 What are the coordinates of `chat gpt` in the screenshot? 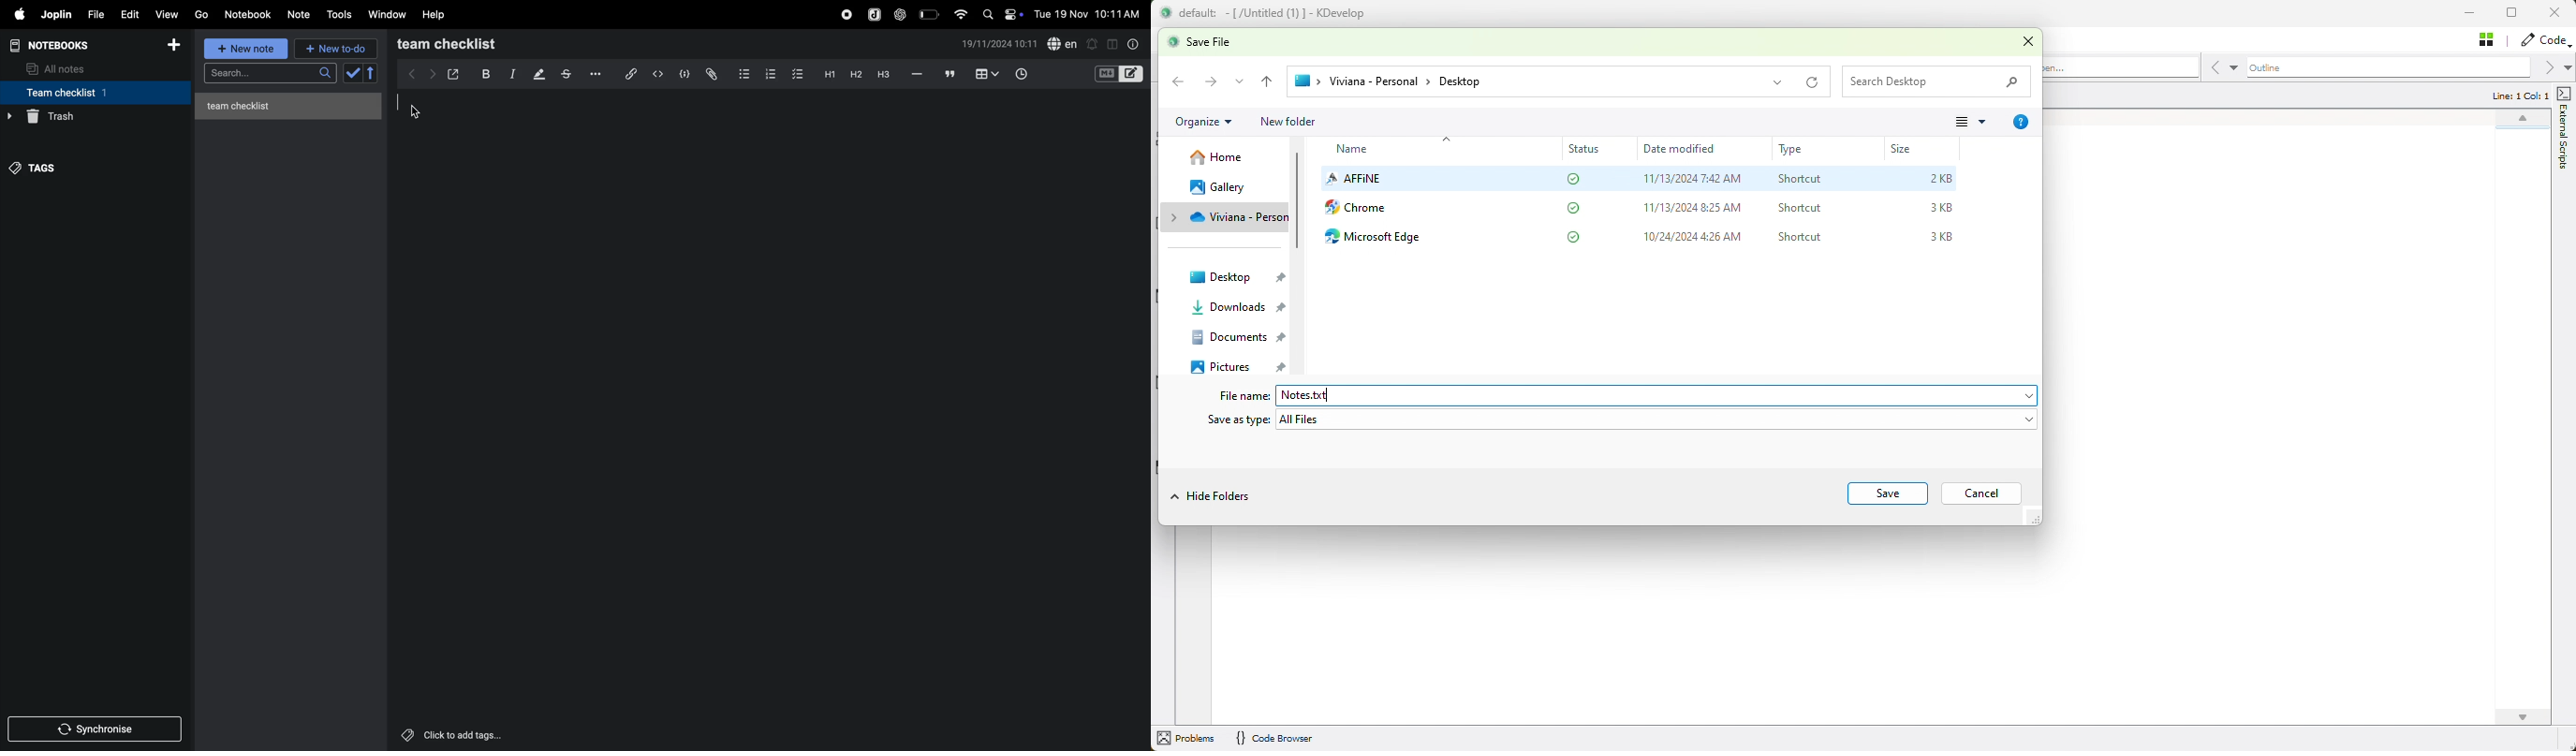 It's located at (899, 14).